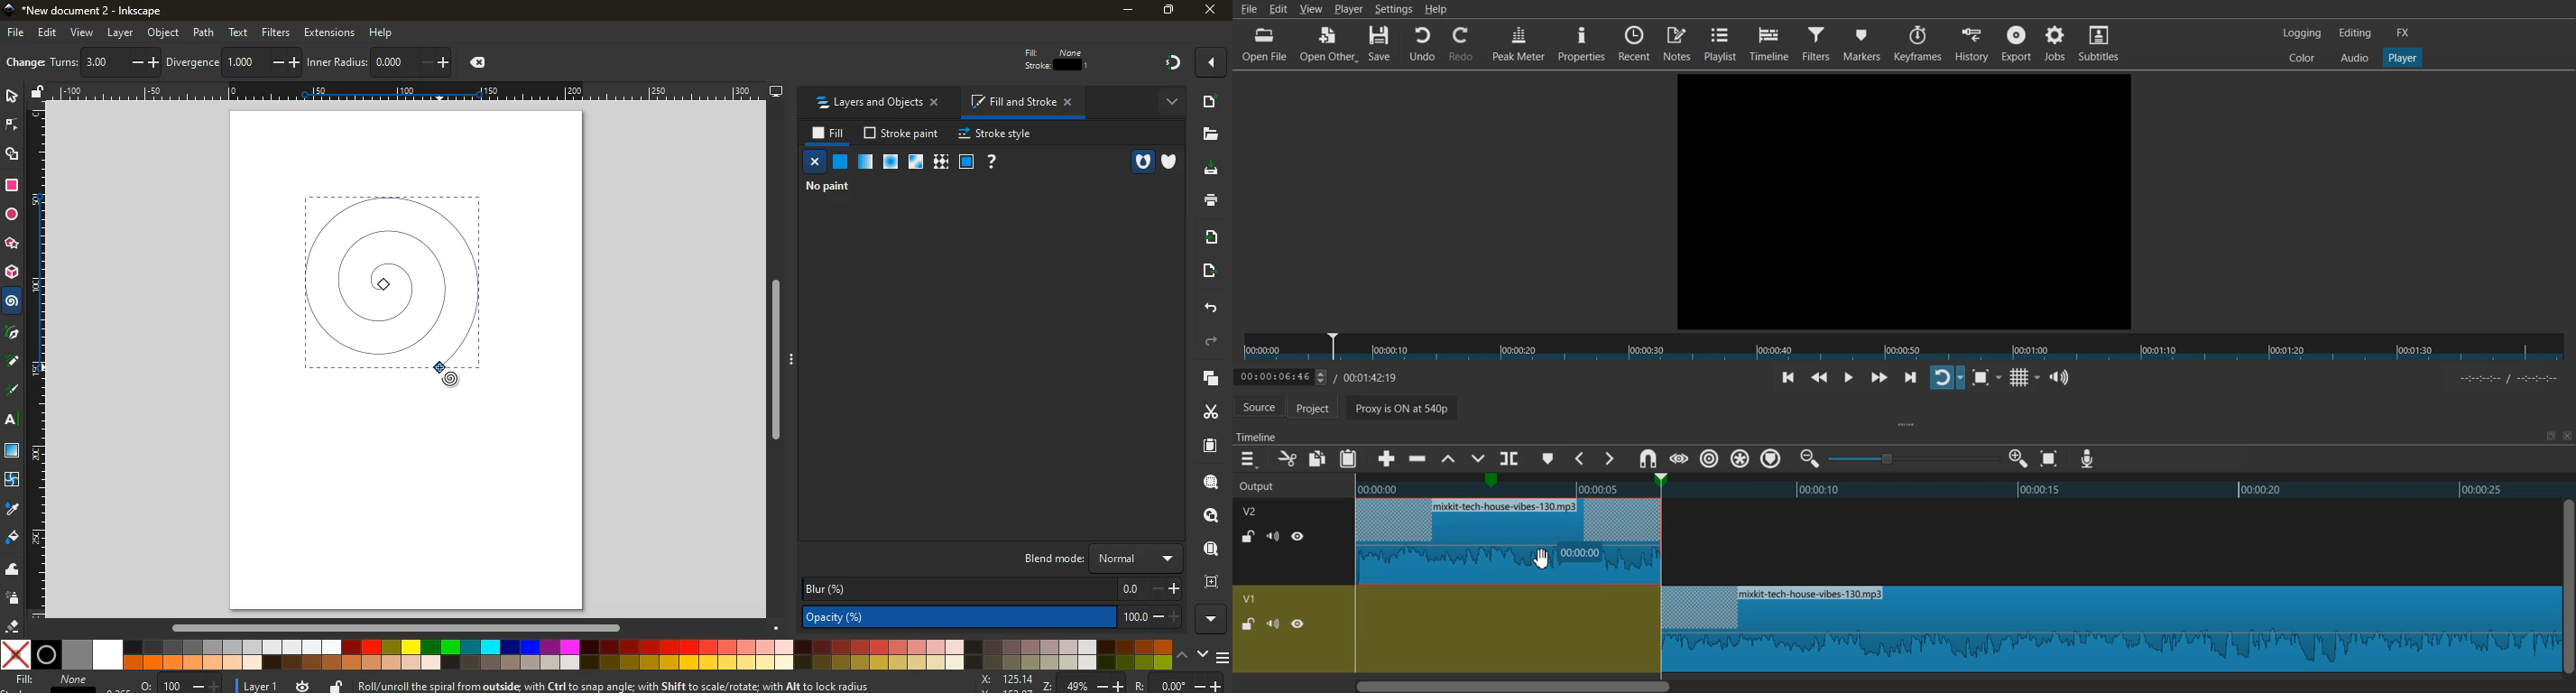 Image resolution: width=2576 pixels, height=700 pixels. What do you see at coordinates (781, 364) in the screenshot?
I see `` at bounding box center [781, 364].